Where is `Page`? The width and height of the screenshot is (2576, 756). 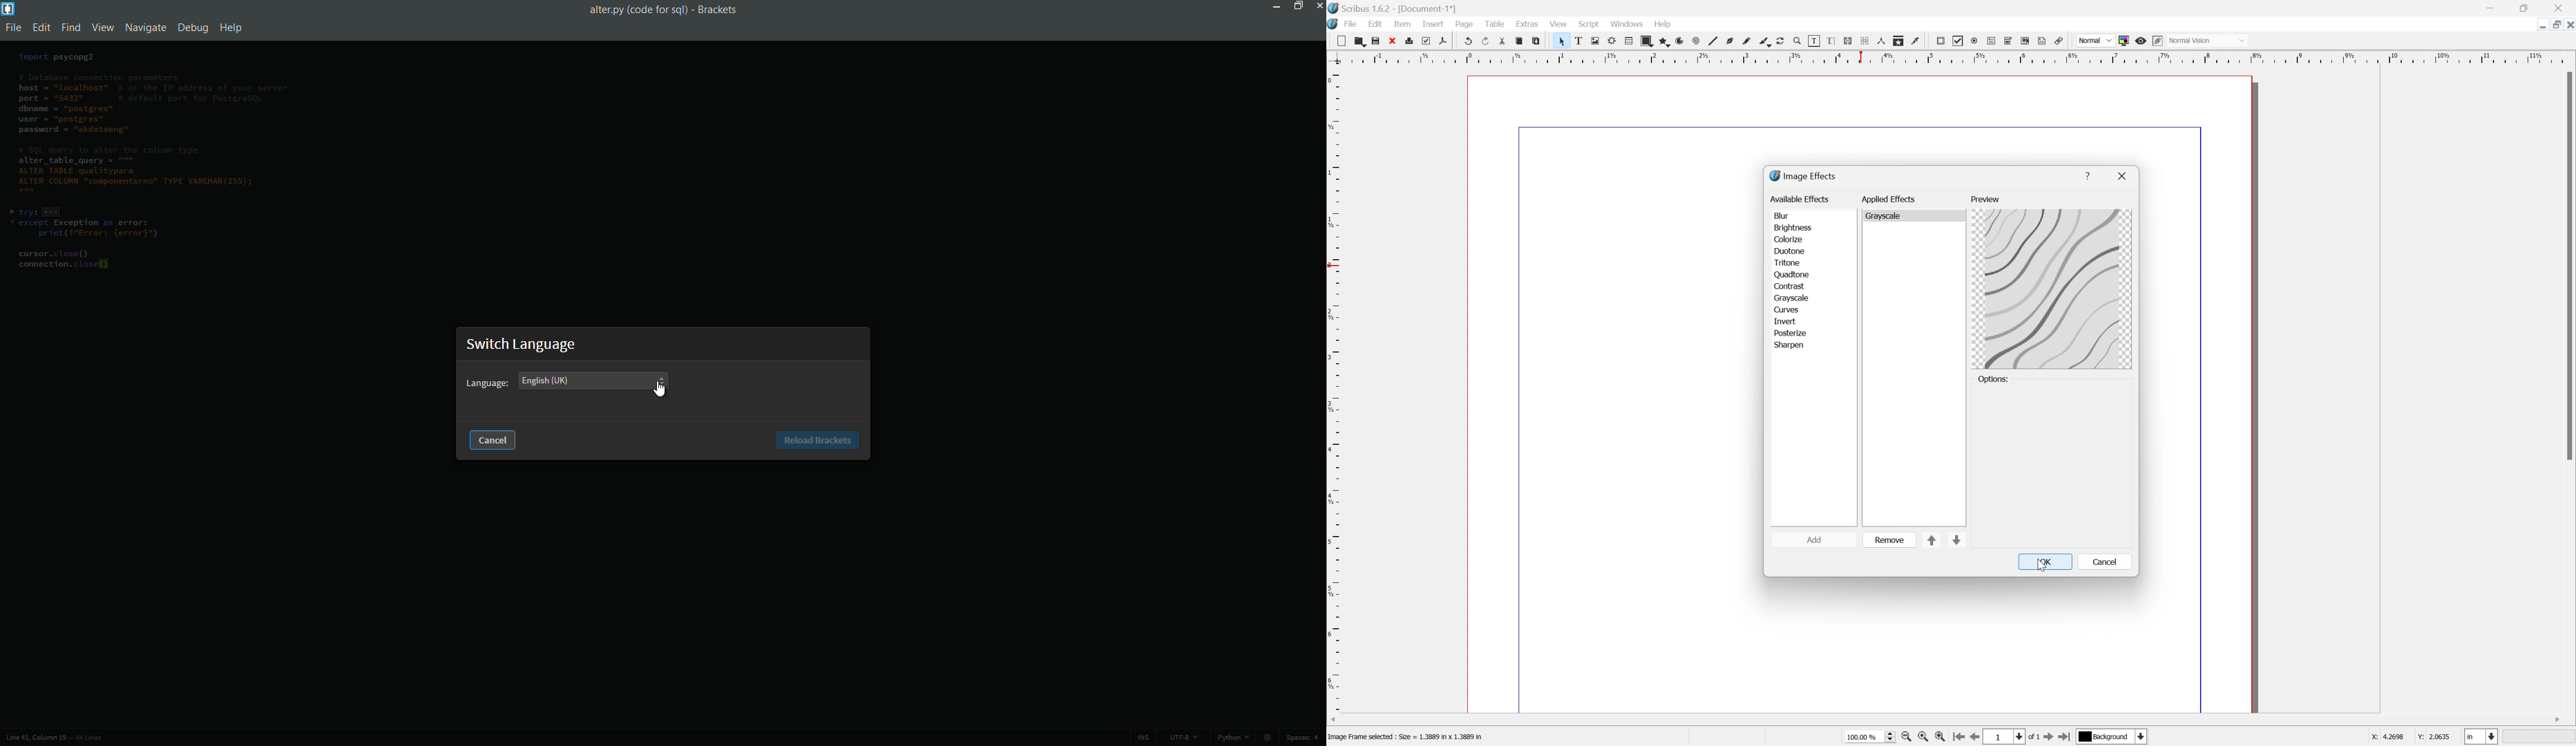 Page is located at coordinates (1463, 24).